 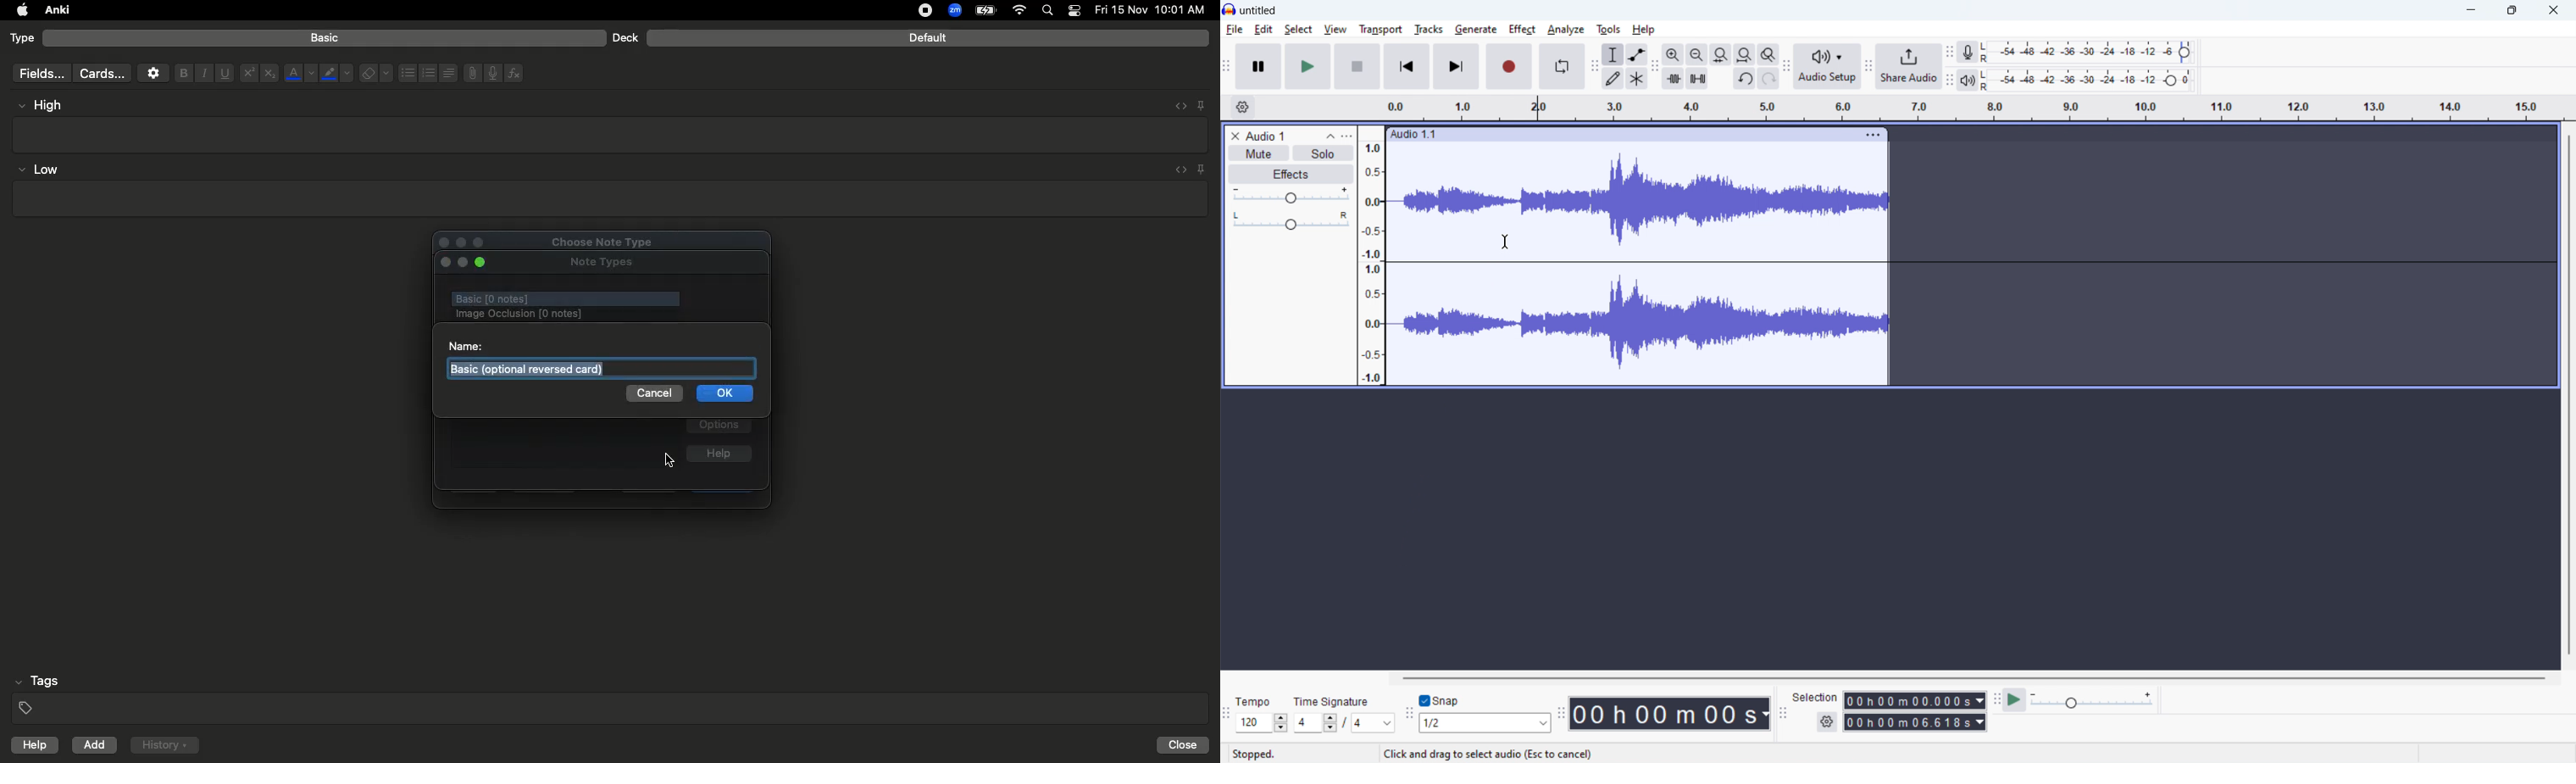 I want to click on help, so click(x=1644, y=29).